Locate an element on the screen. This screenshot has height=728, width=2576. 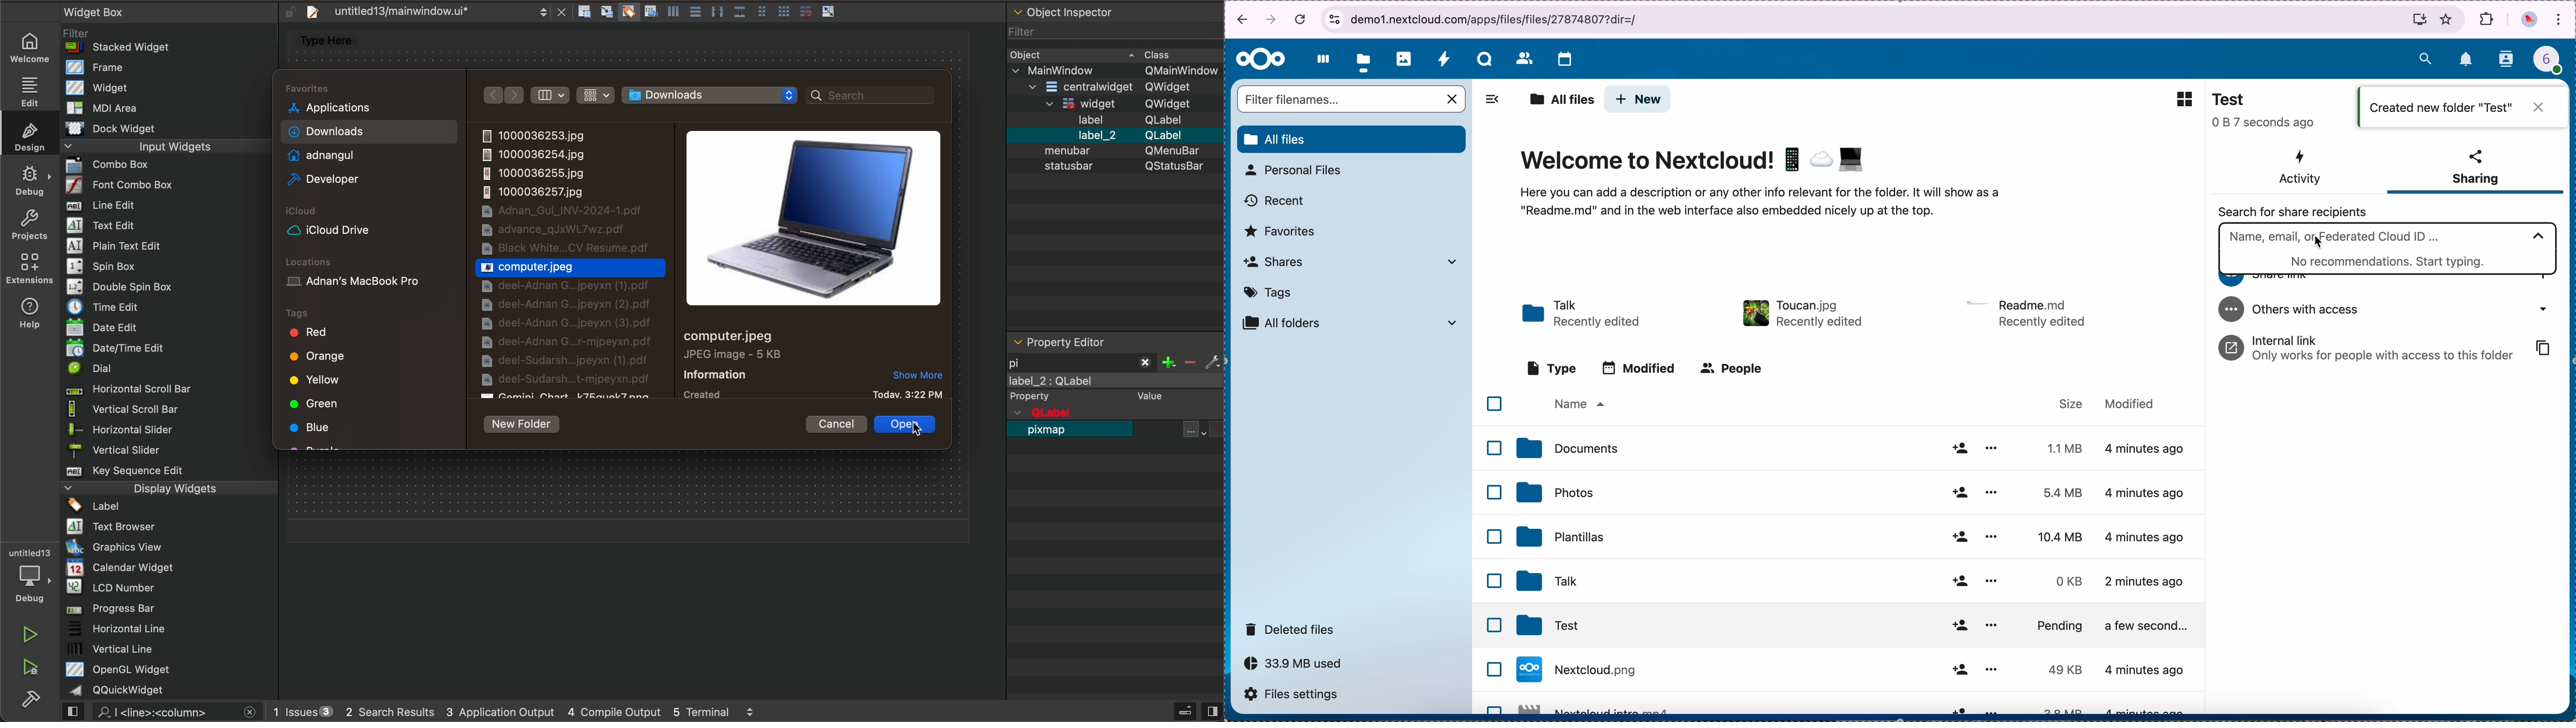
type is located at coordinates (1552, 367).